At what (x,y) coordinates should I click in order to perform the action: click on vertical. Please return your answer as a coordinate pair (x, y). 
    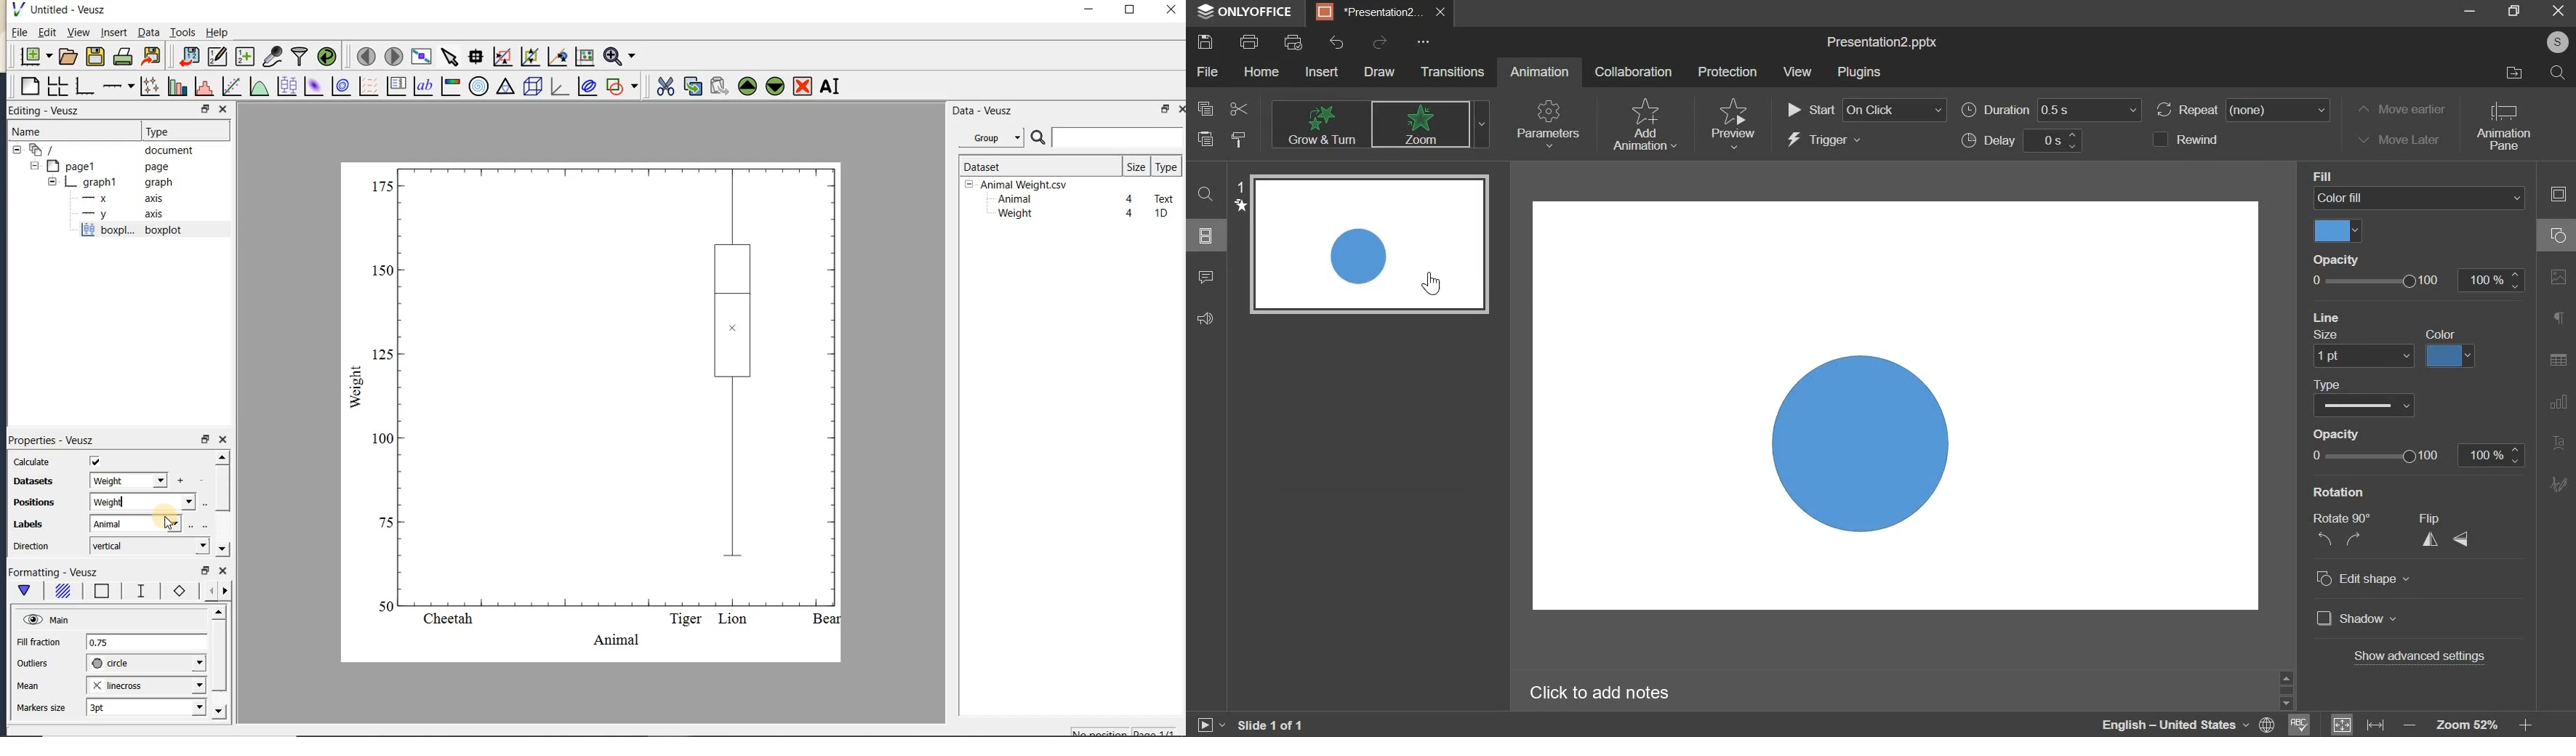
    Looking at the image, I should click on (149, 546).